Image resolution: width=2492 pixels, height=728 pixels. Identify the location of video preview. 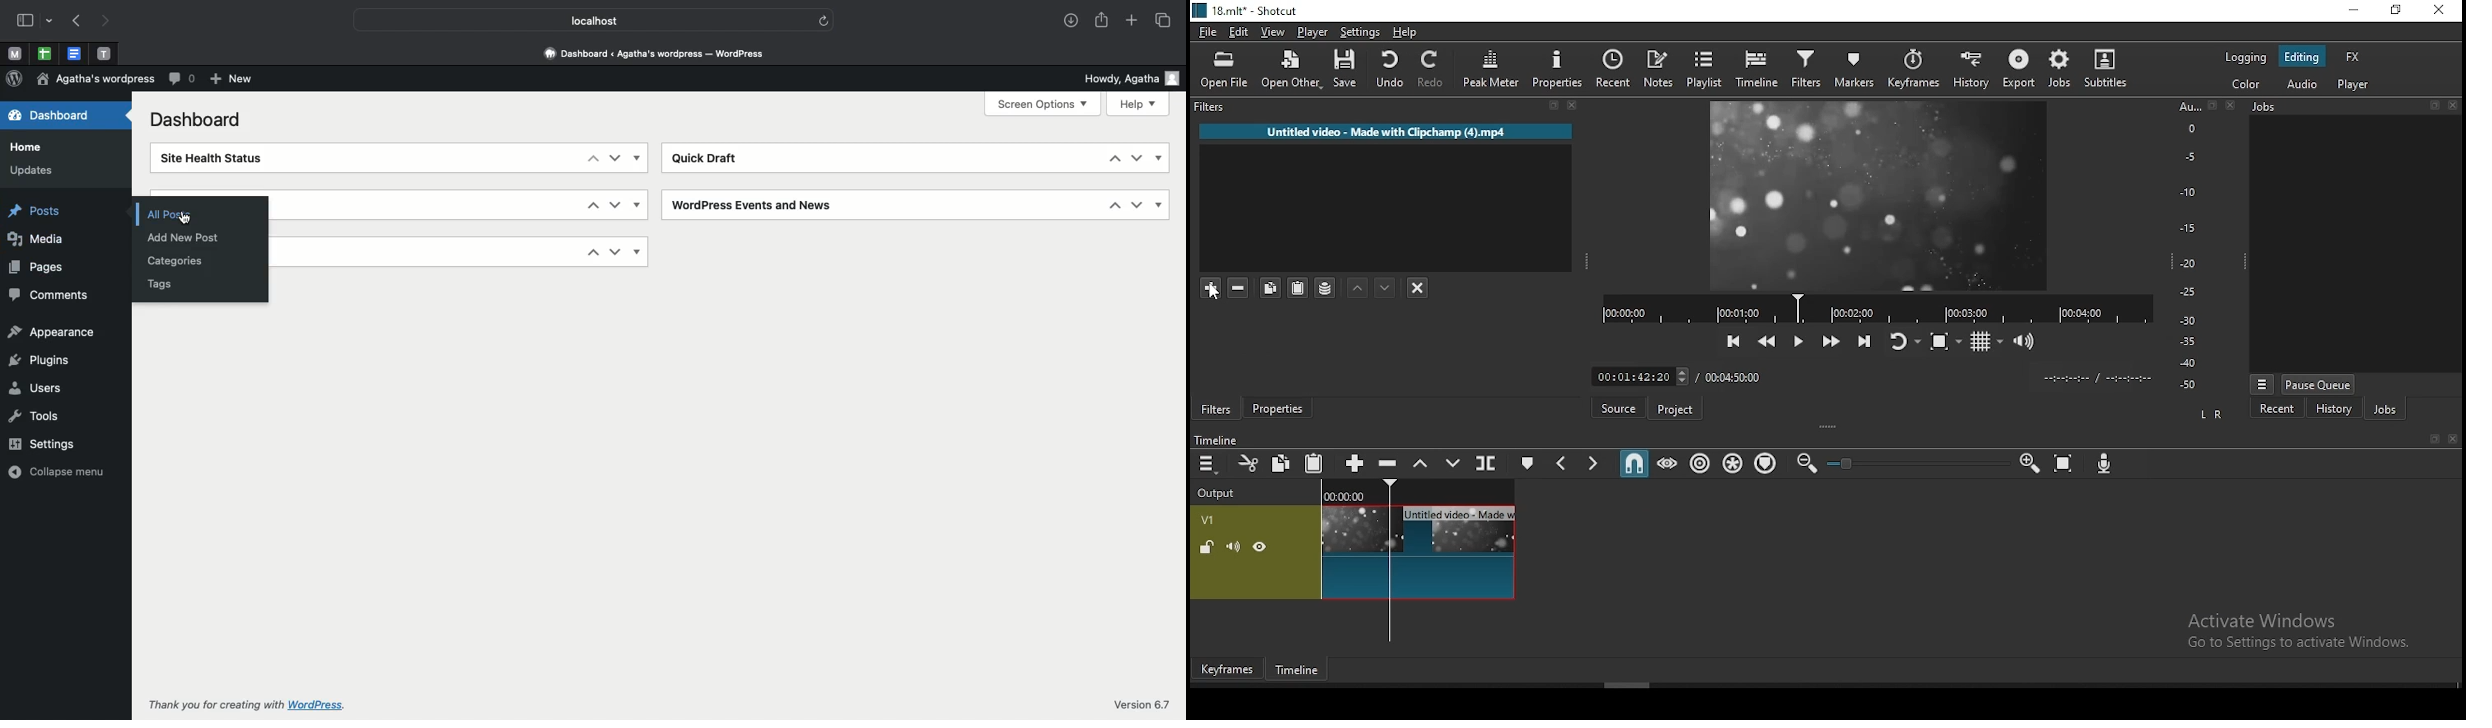
(1880, 195).